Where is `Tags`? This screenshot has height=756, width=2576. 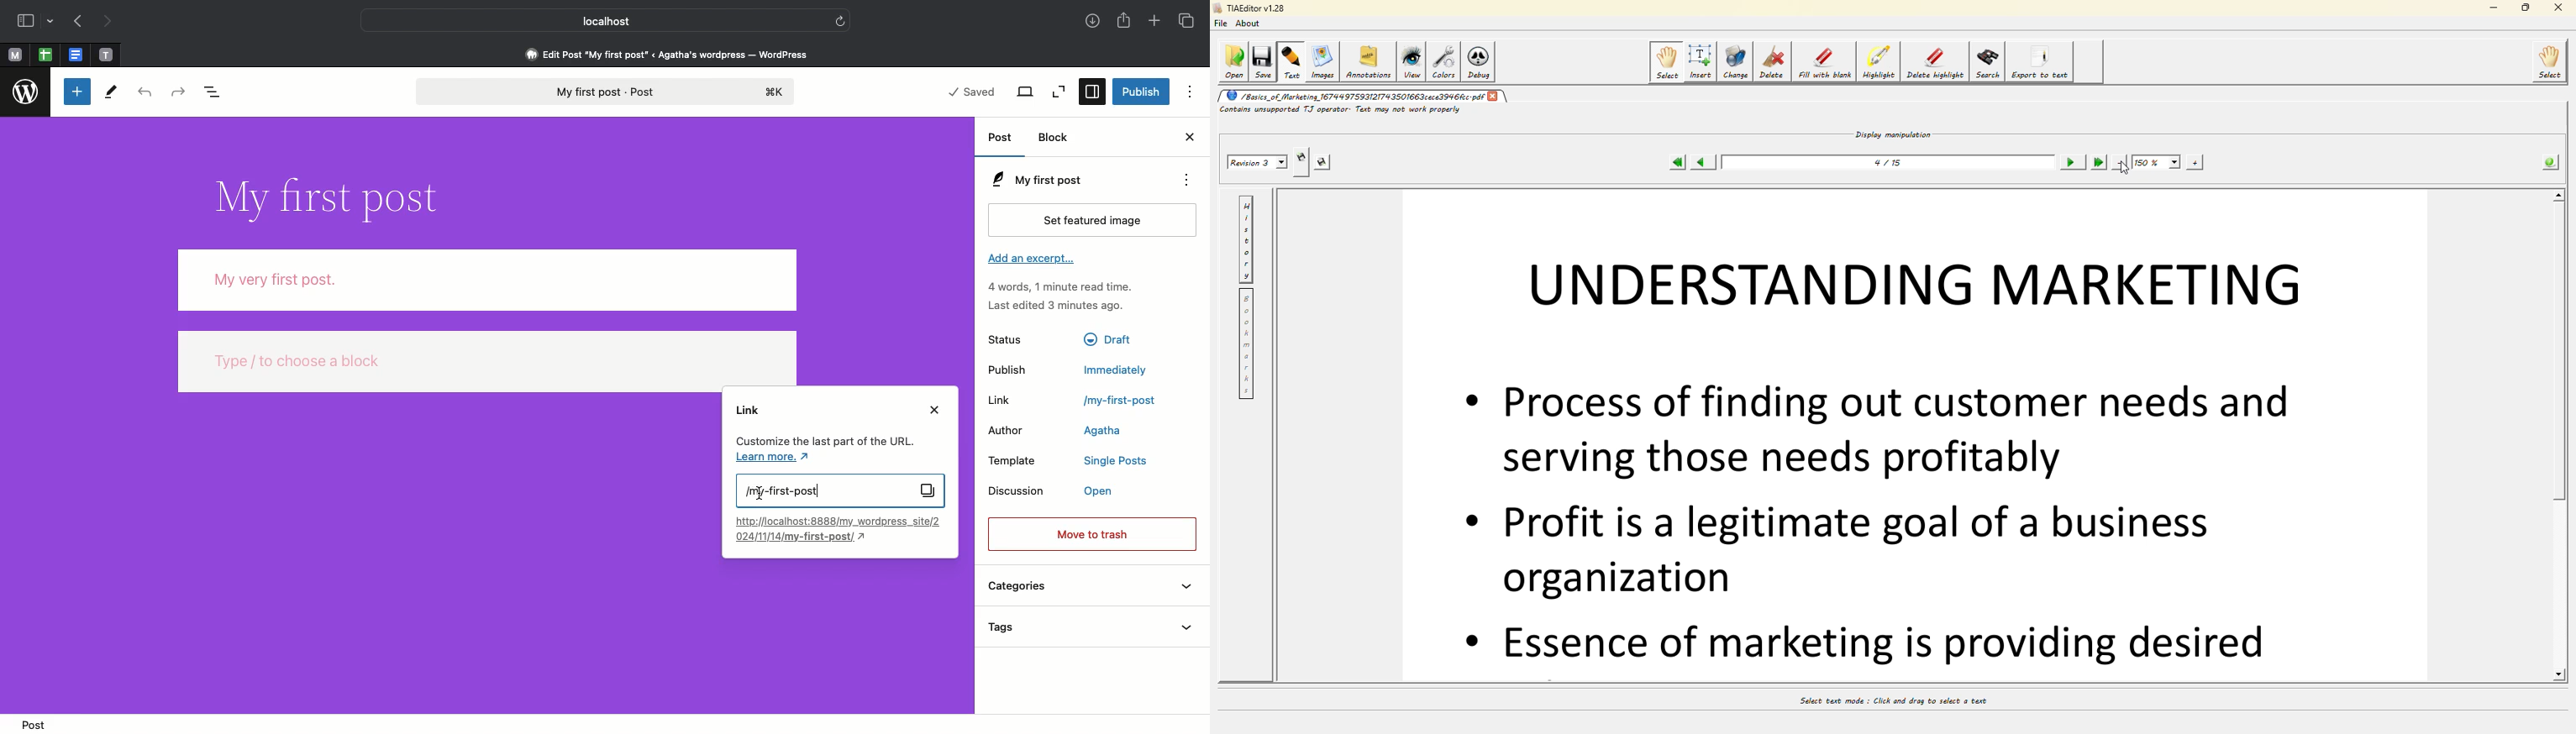 Tags is located at coordinates (1095, 625).